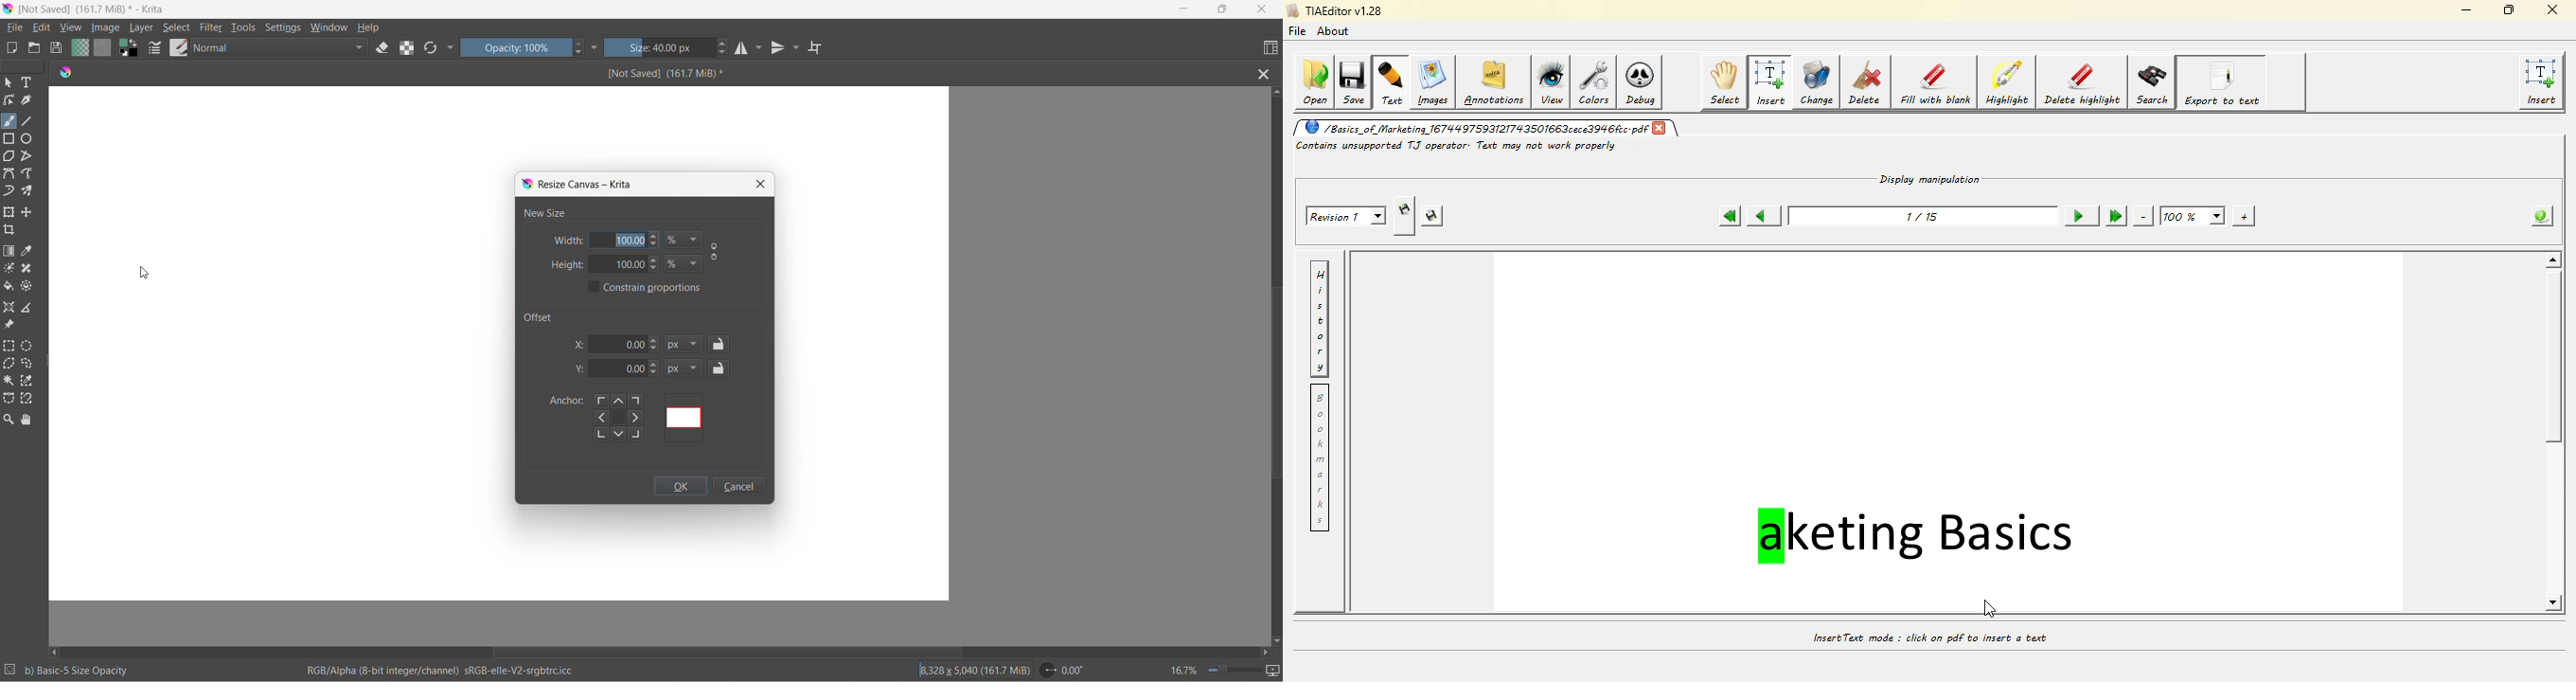 Image resolution: width=2576 pixels, height=700 pixels. What do you see at coordinates (975, 669) in the screenshot?
I see `area and storage size` at bounding box center [975, 669].